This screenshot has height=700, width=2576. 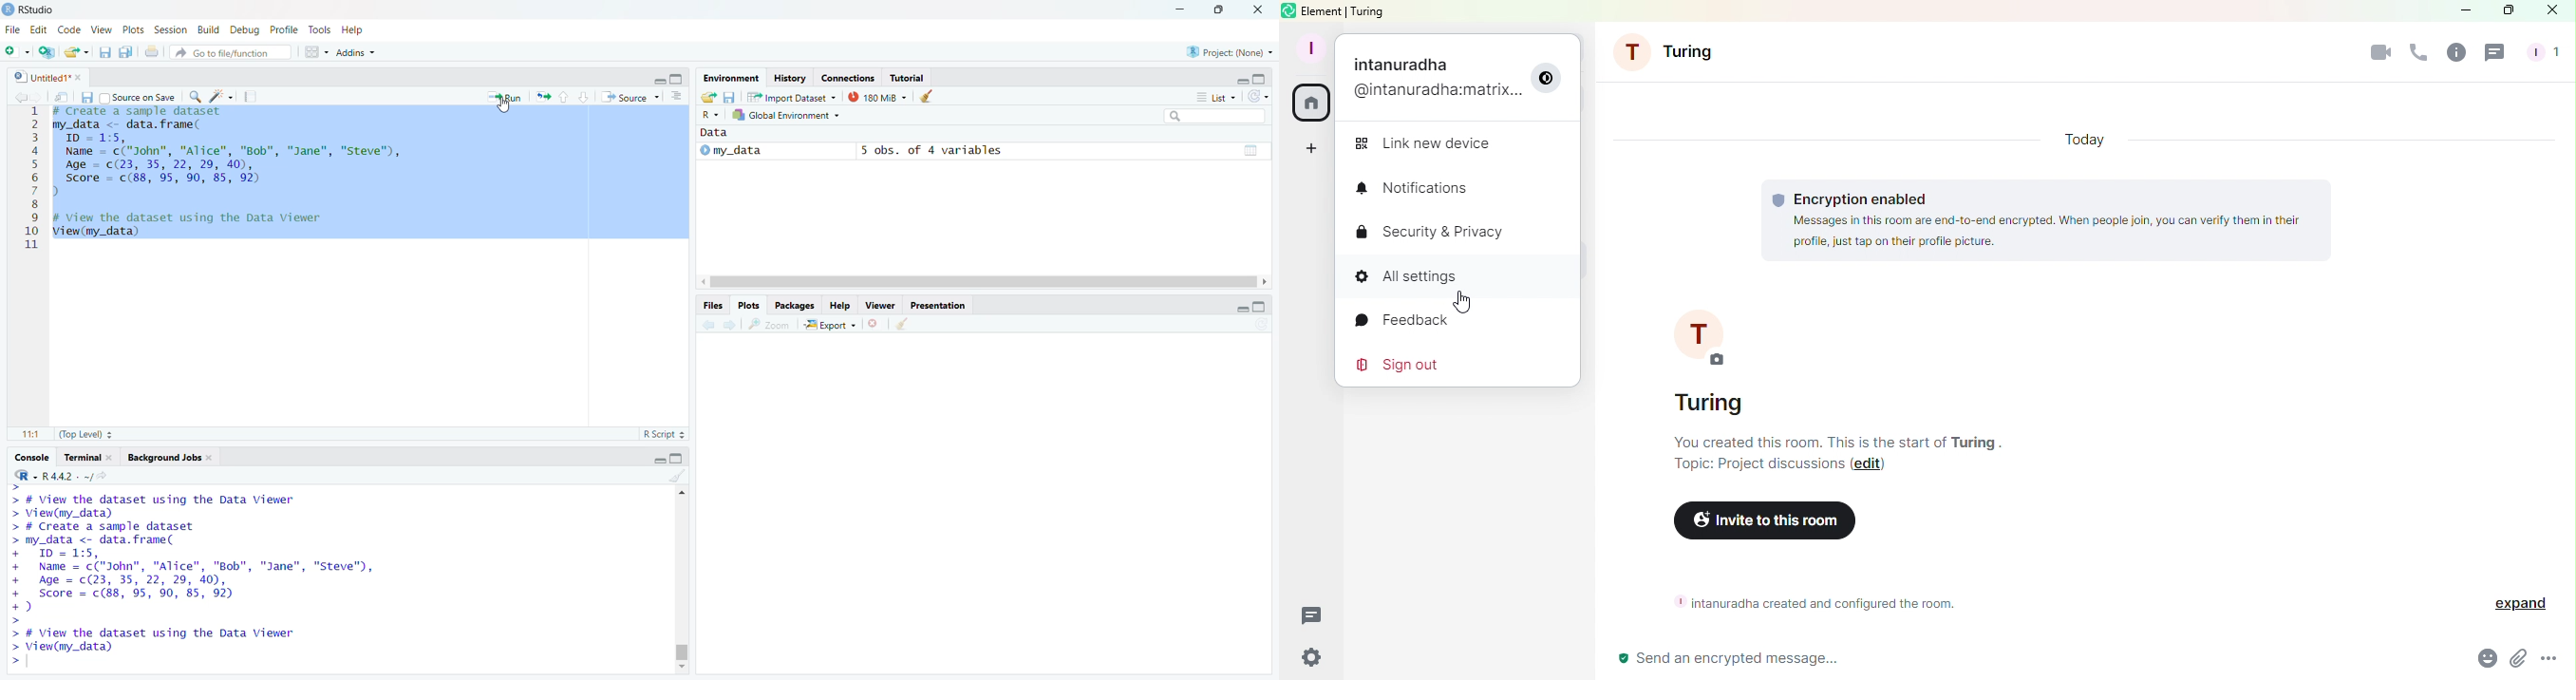 I want to click on Room info, so click(x=2455, y=51).